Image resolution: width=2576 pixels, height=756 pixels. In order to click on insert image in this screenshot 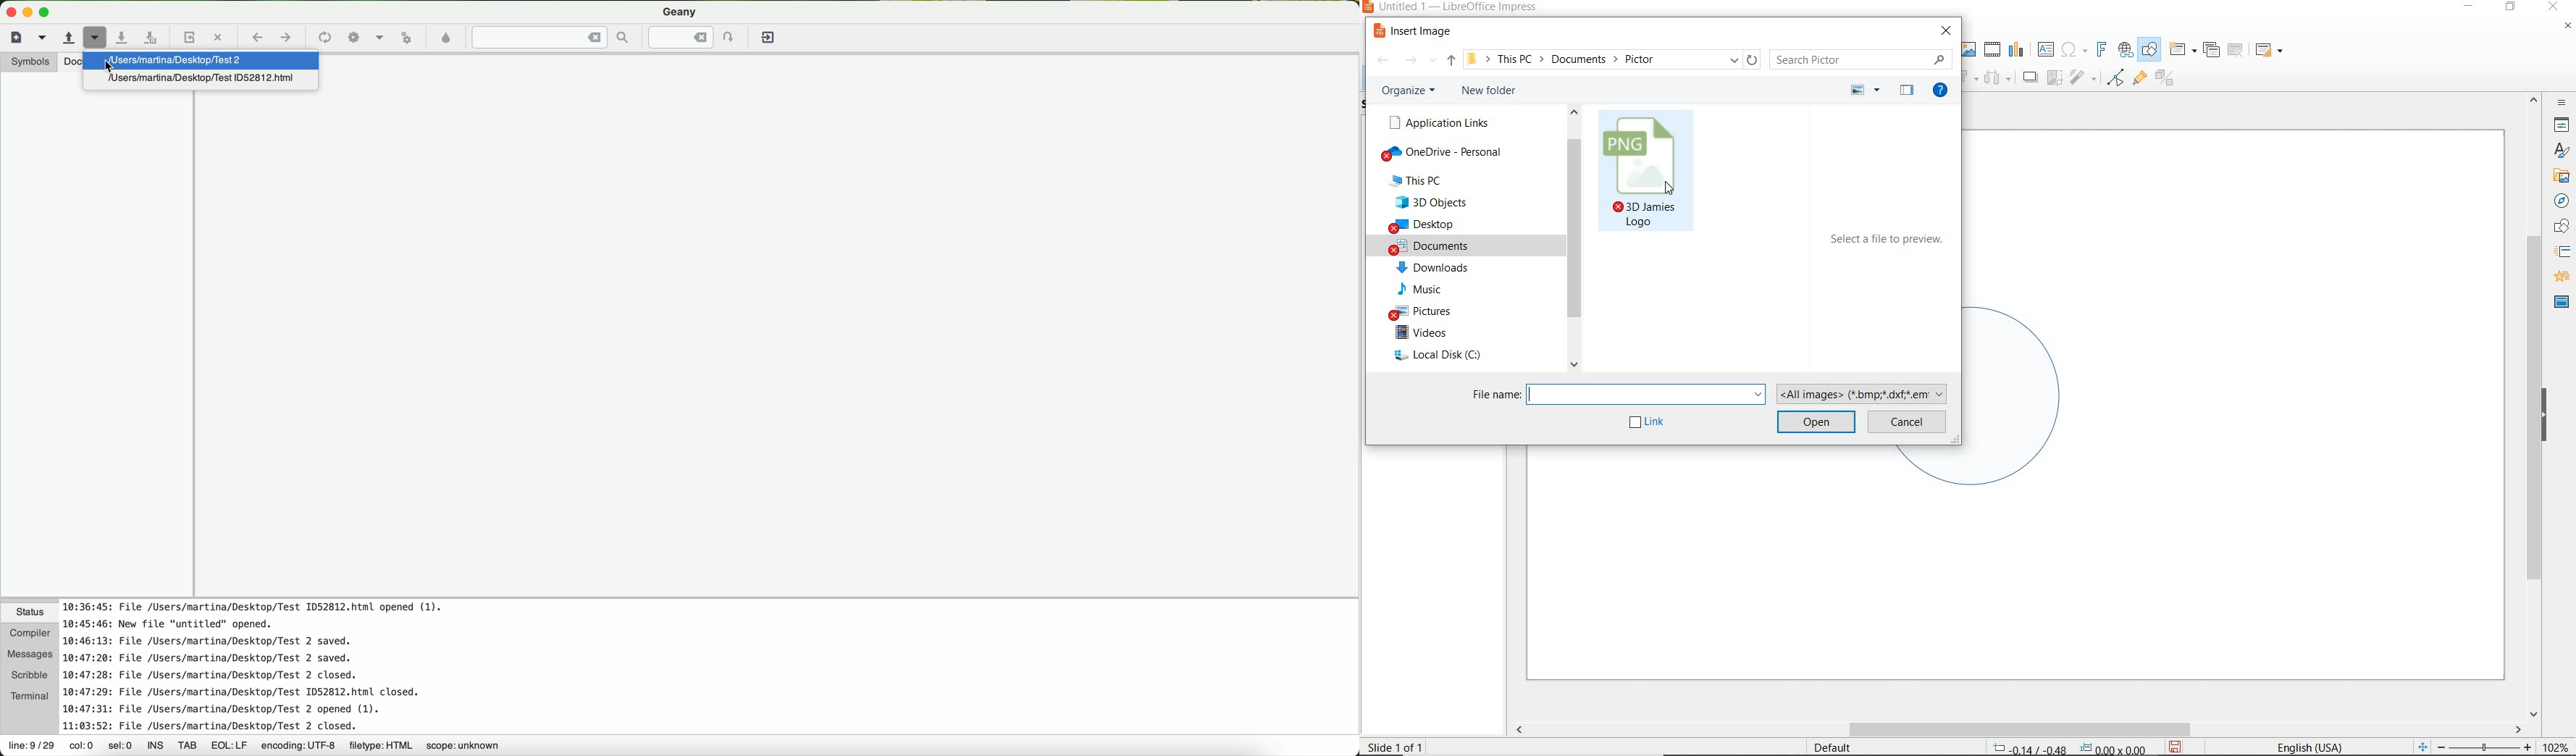, I will do `click(1416, 31)`.